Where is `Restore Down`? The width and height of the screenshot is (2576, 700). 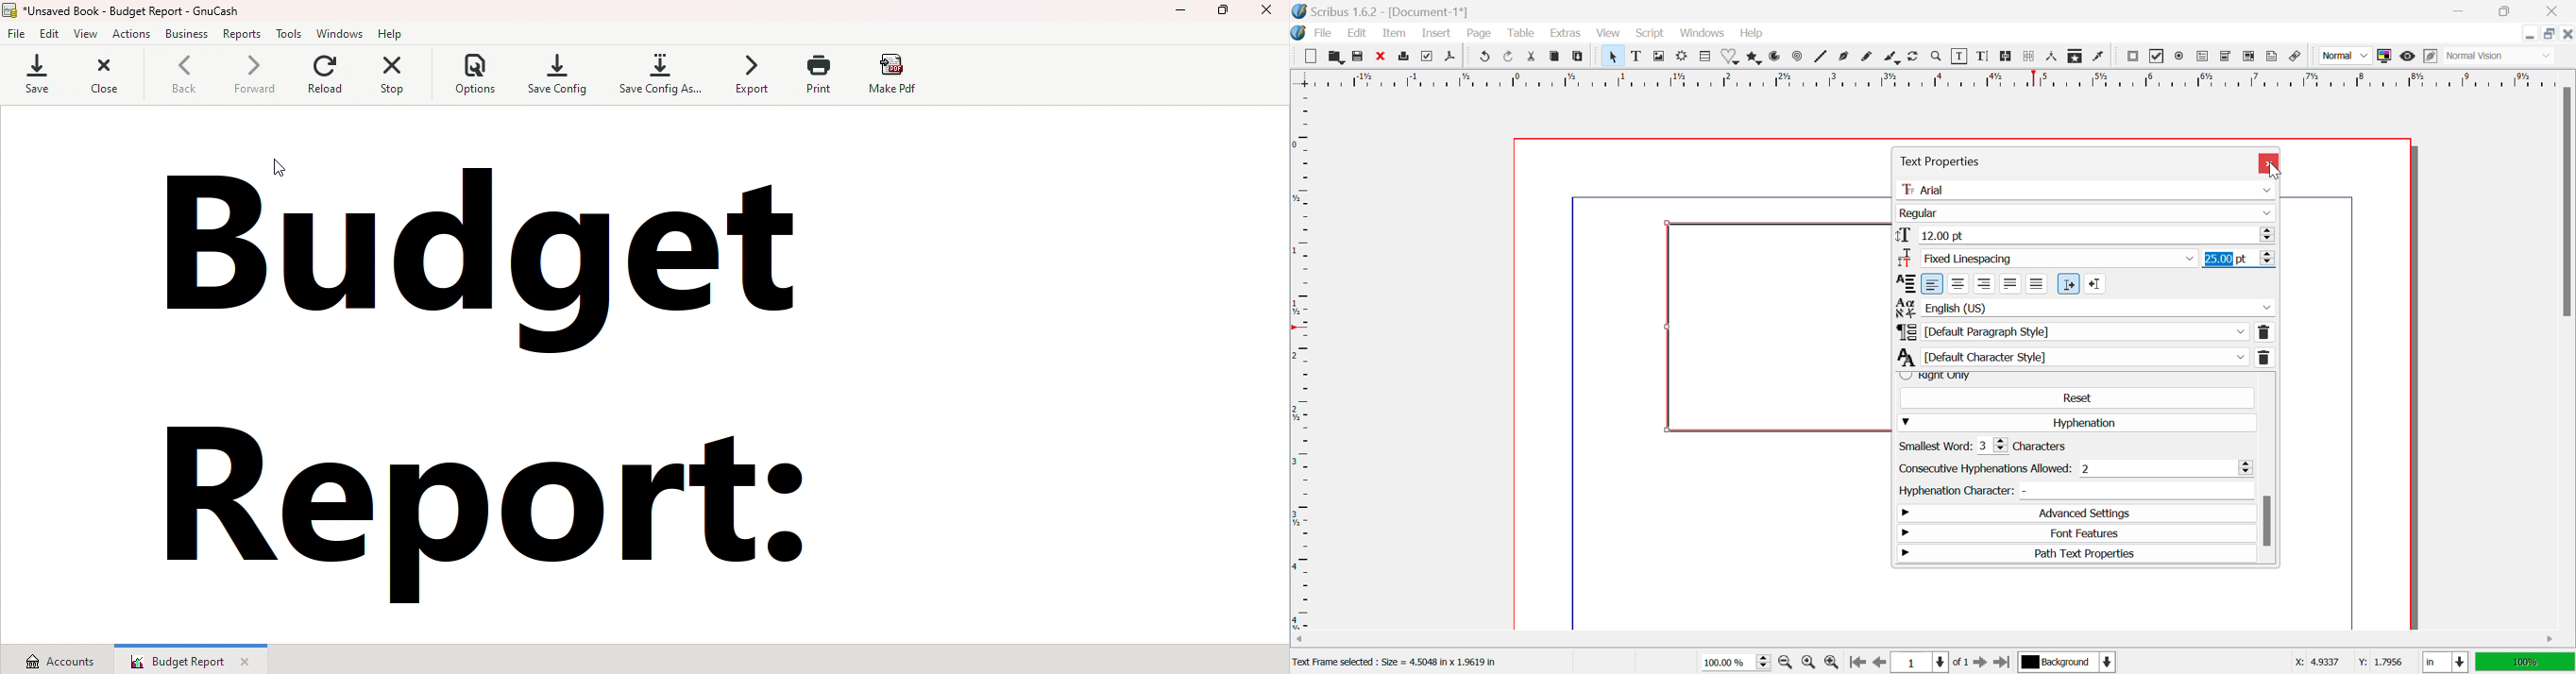 Restore Down is located at coordinates (2463, 10).